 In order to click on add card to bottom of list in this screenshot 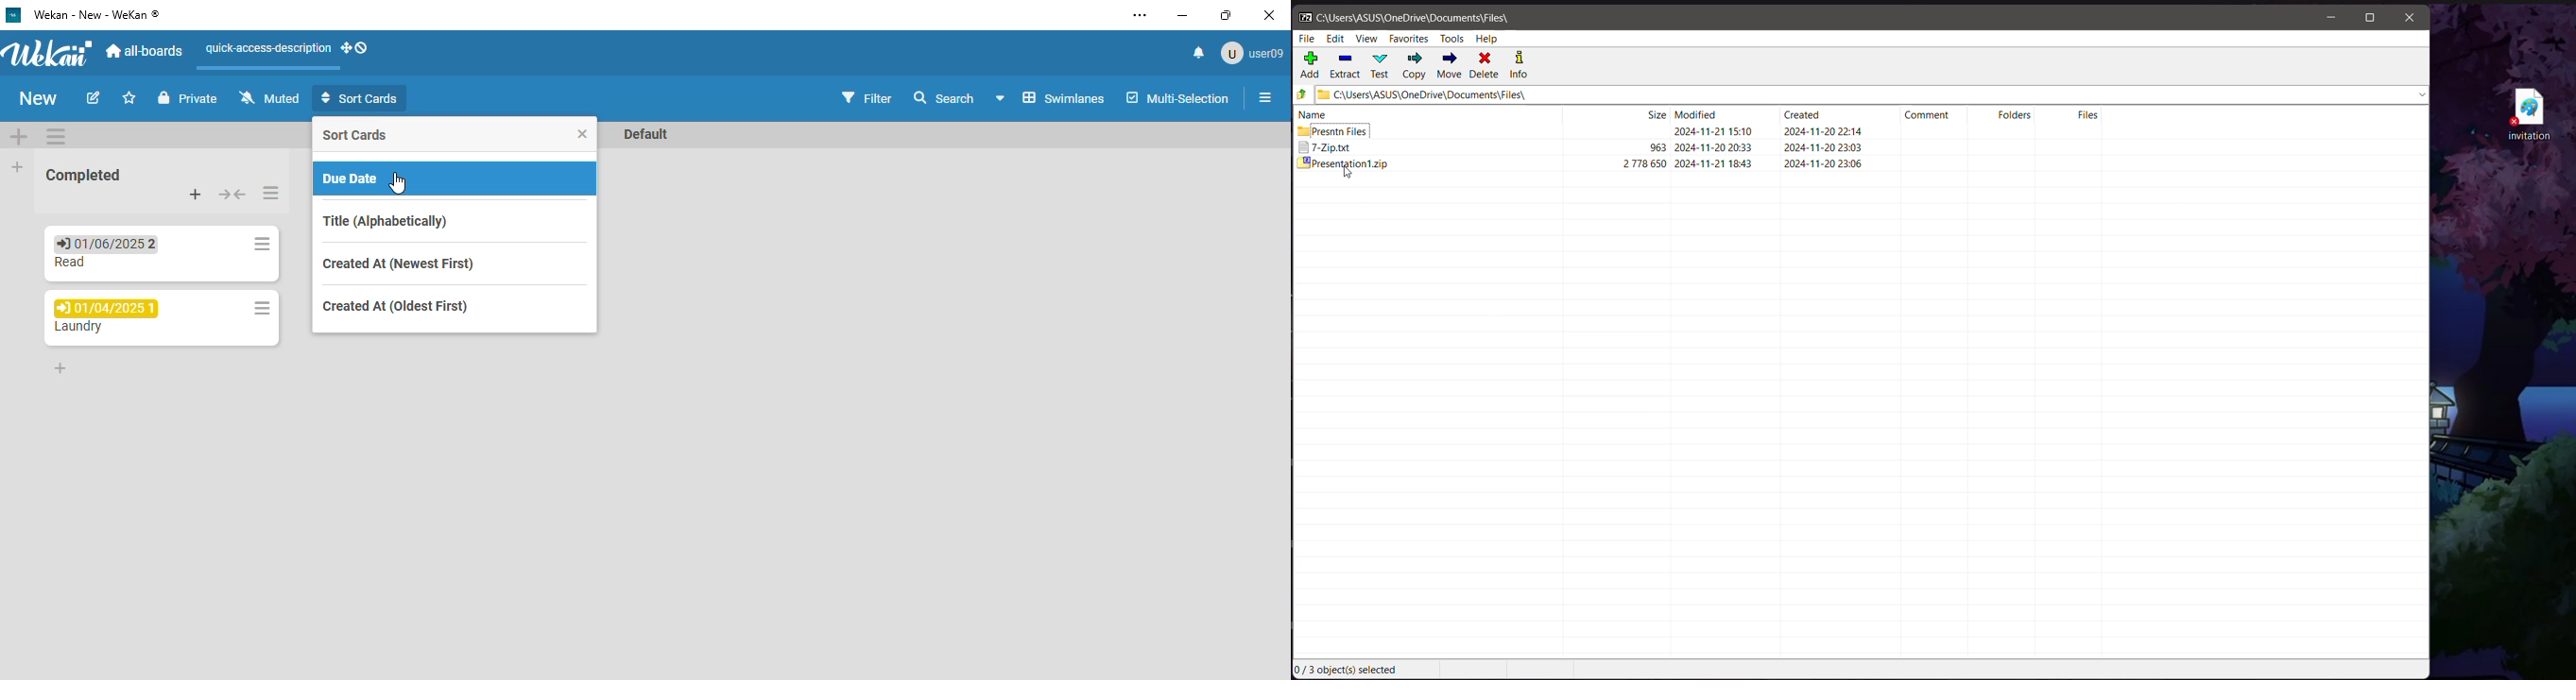, I will do `click(60, 368)`.